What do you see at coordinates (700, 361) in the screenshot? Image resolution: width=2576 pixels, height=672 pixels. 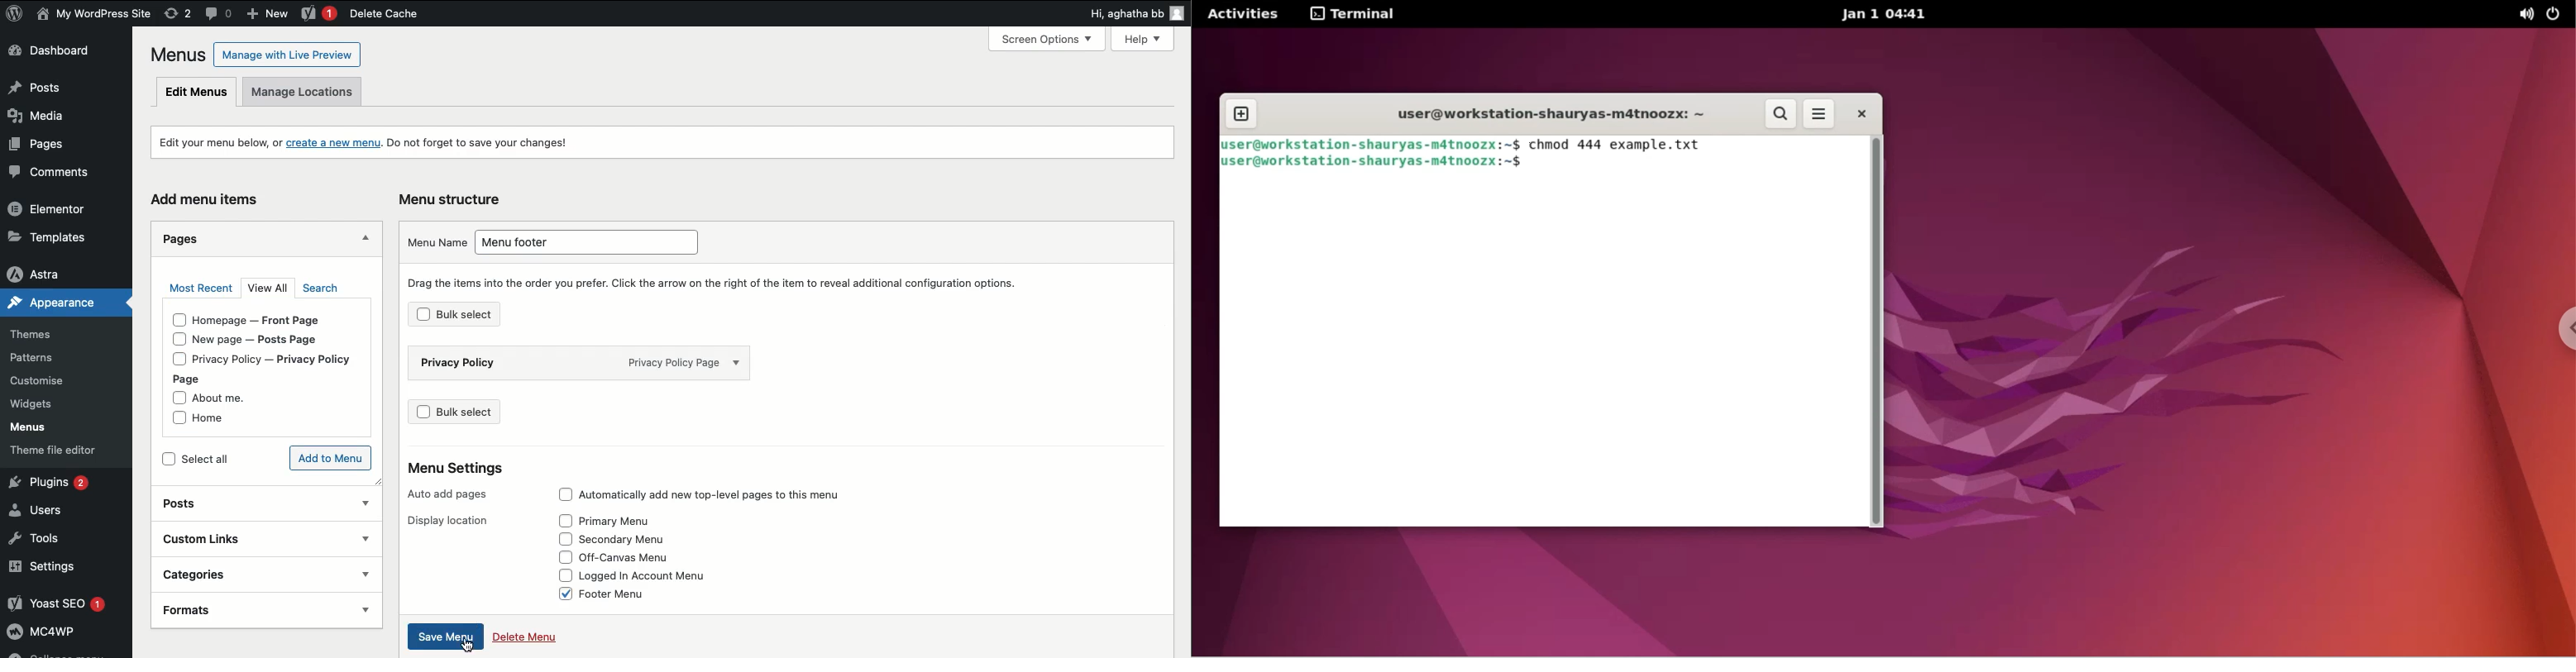 I see `Privacy Policy Page` at bounding box center [700, 361].